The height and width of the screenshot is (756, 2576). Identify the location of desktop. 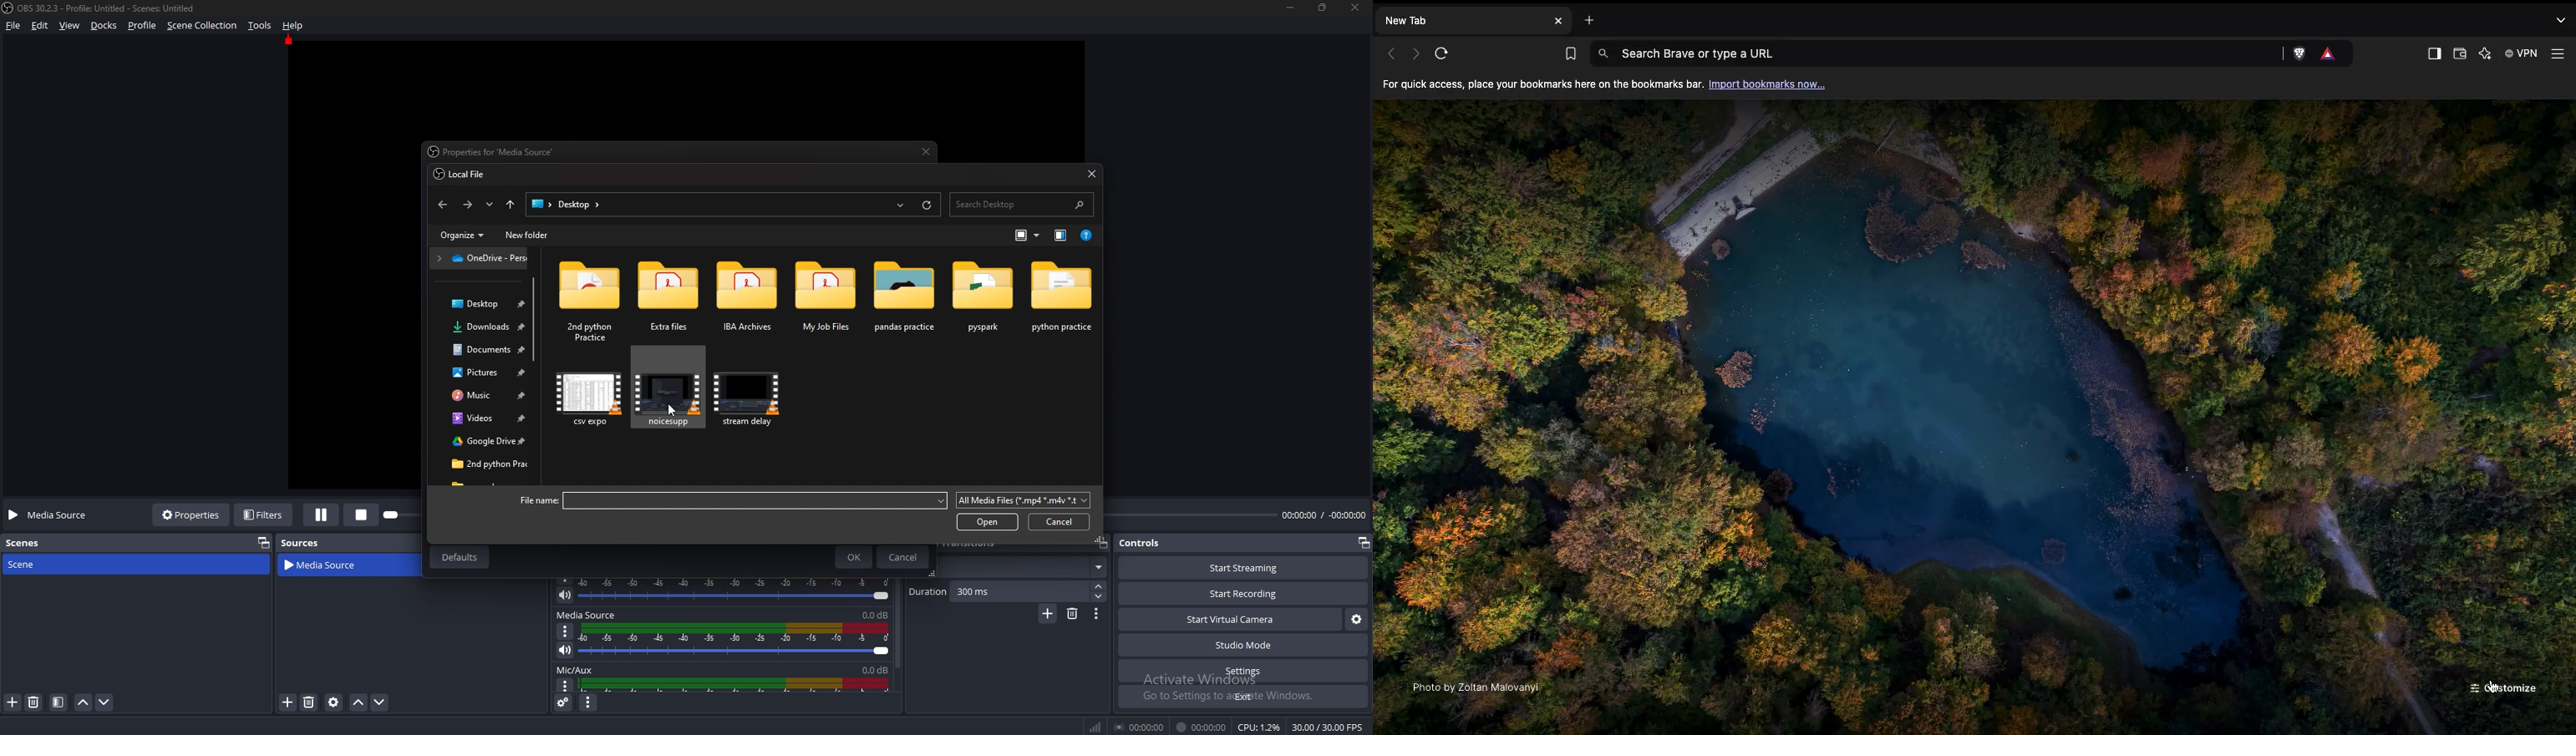
(569, 204).